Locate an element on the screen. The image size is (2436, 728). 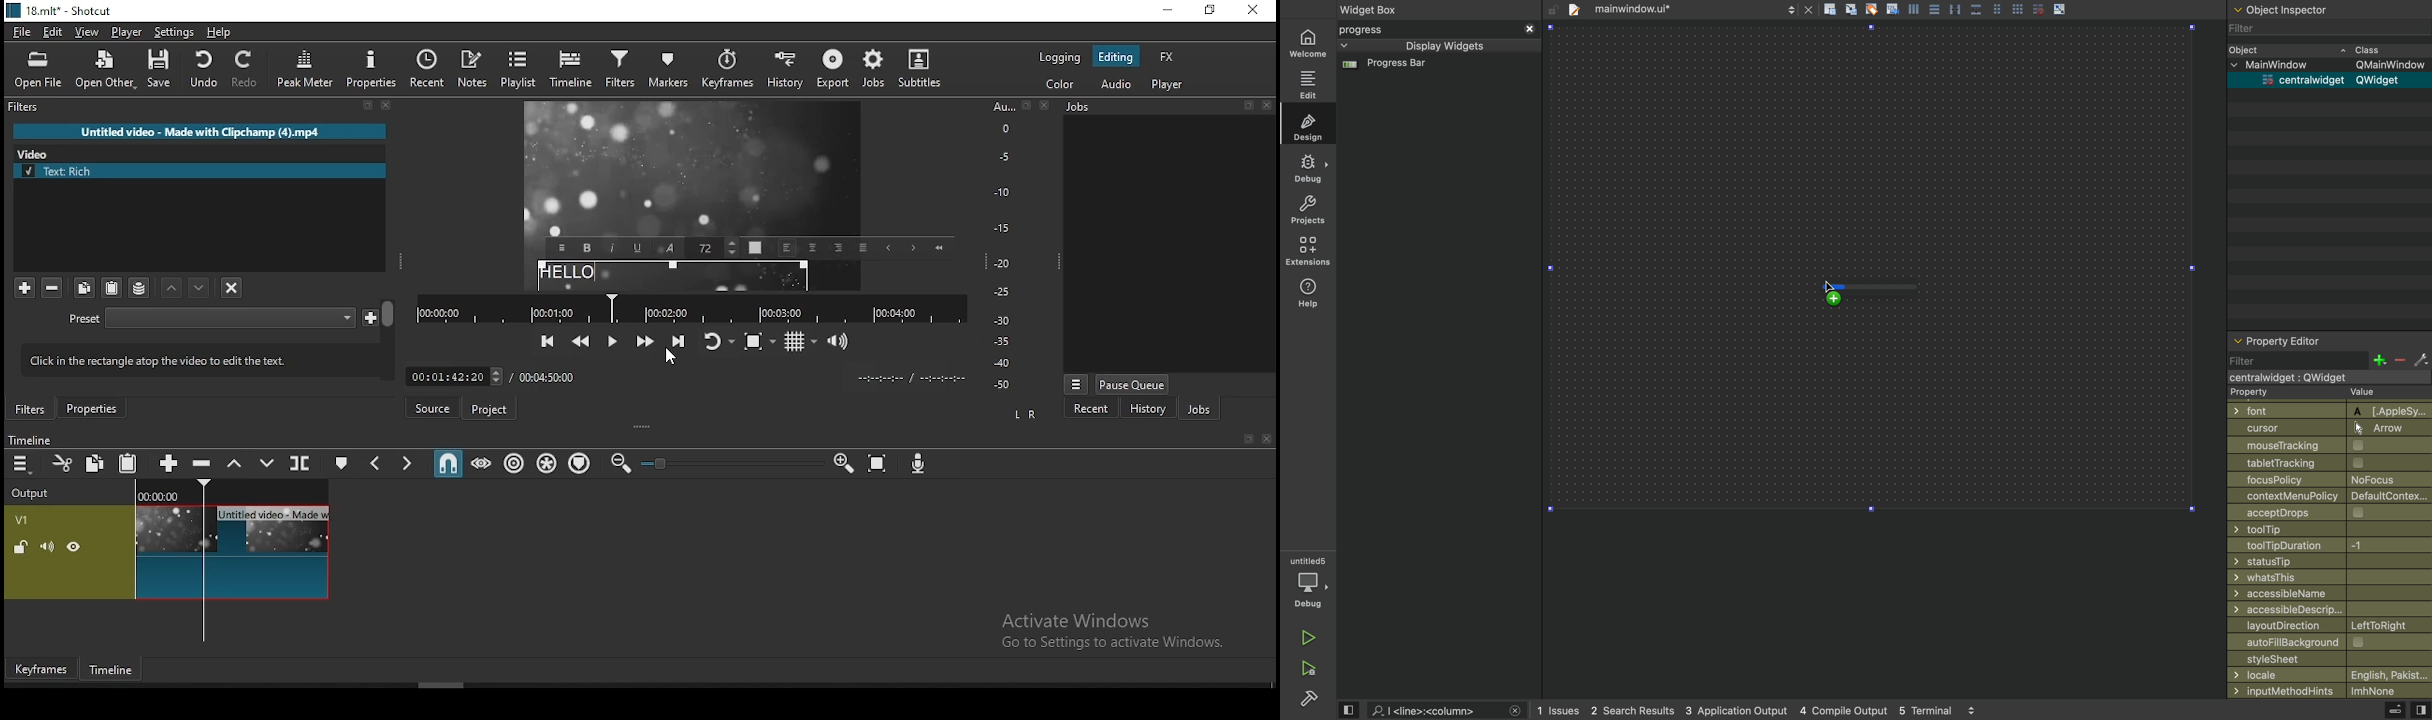
mouse pointer is located at coordinates (670, 358).